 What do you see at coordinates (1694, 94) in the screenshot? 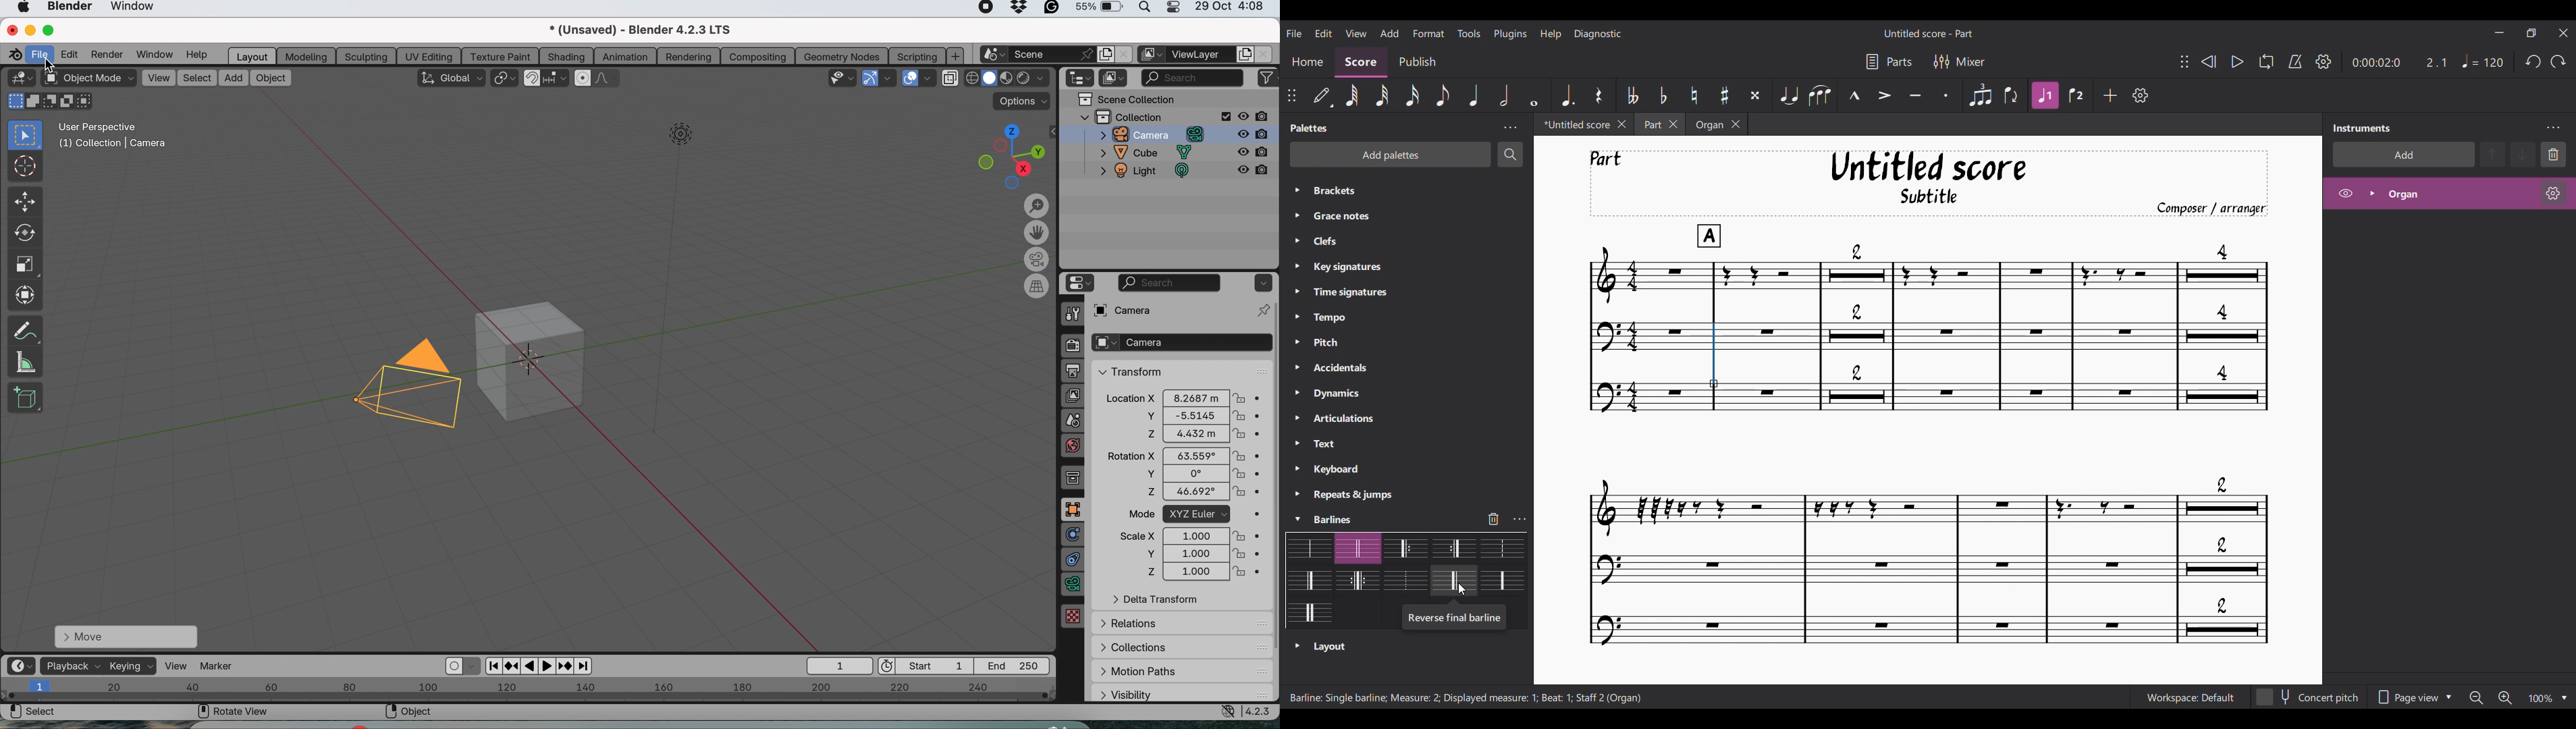
I see `Toggle natural` at bounding box center [1694, 94].